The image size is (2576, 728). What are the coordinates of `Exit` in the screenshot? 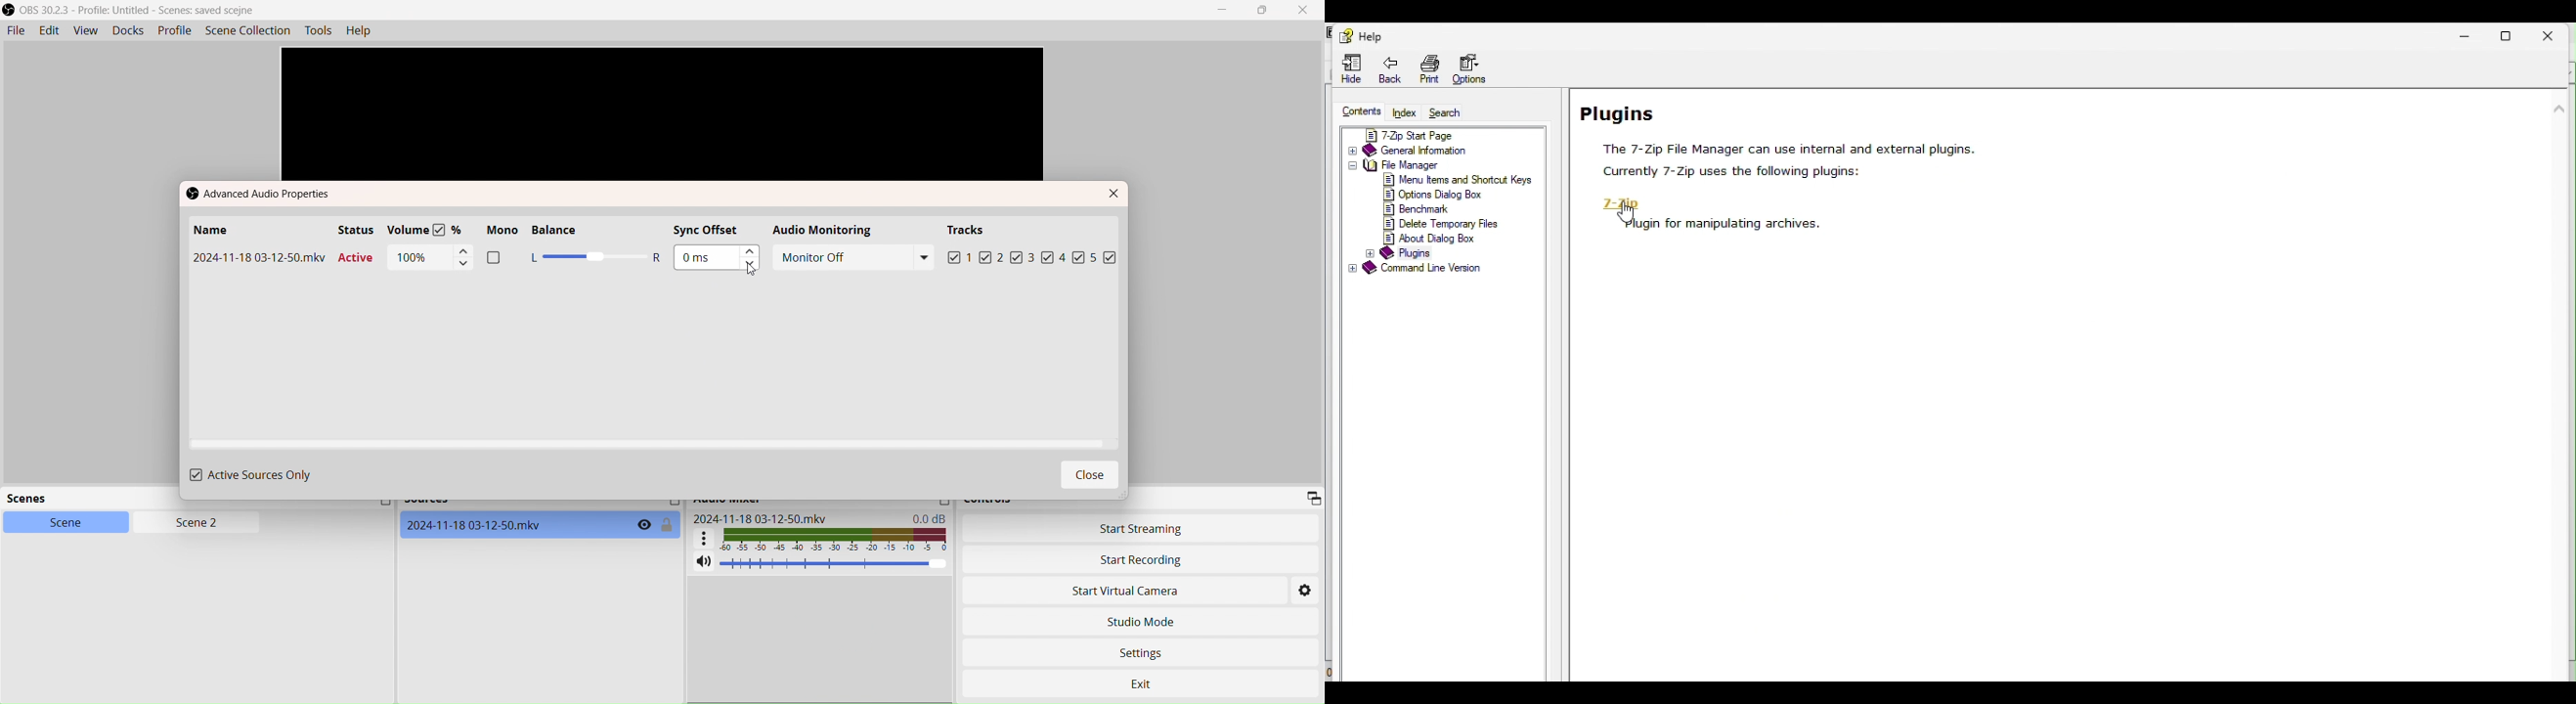 It's located at (1158, 679).